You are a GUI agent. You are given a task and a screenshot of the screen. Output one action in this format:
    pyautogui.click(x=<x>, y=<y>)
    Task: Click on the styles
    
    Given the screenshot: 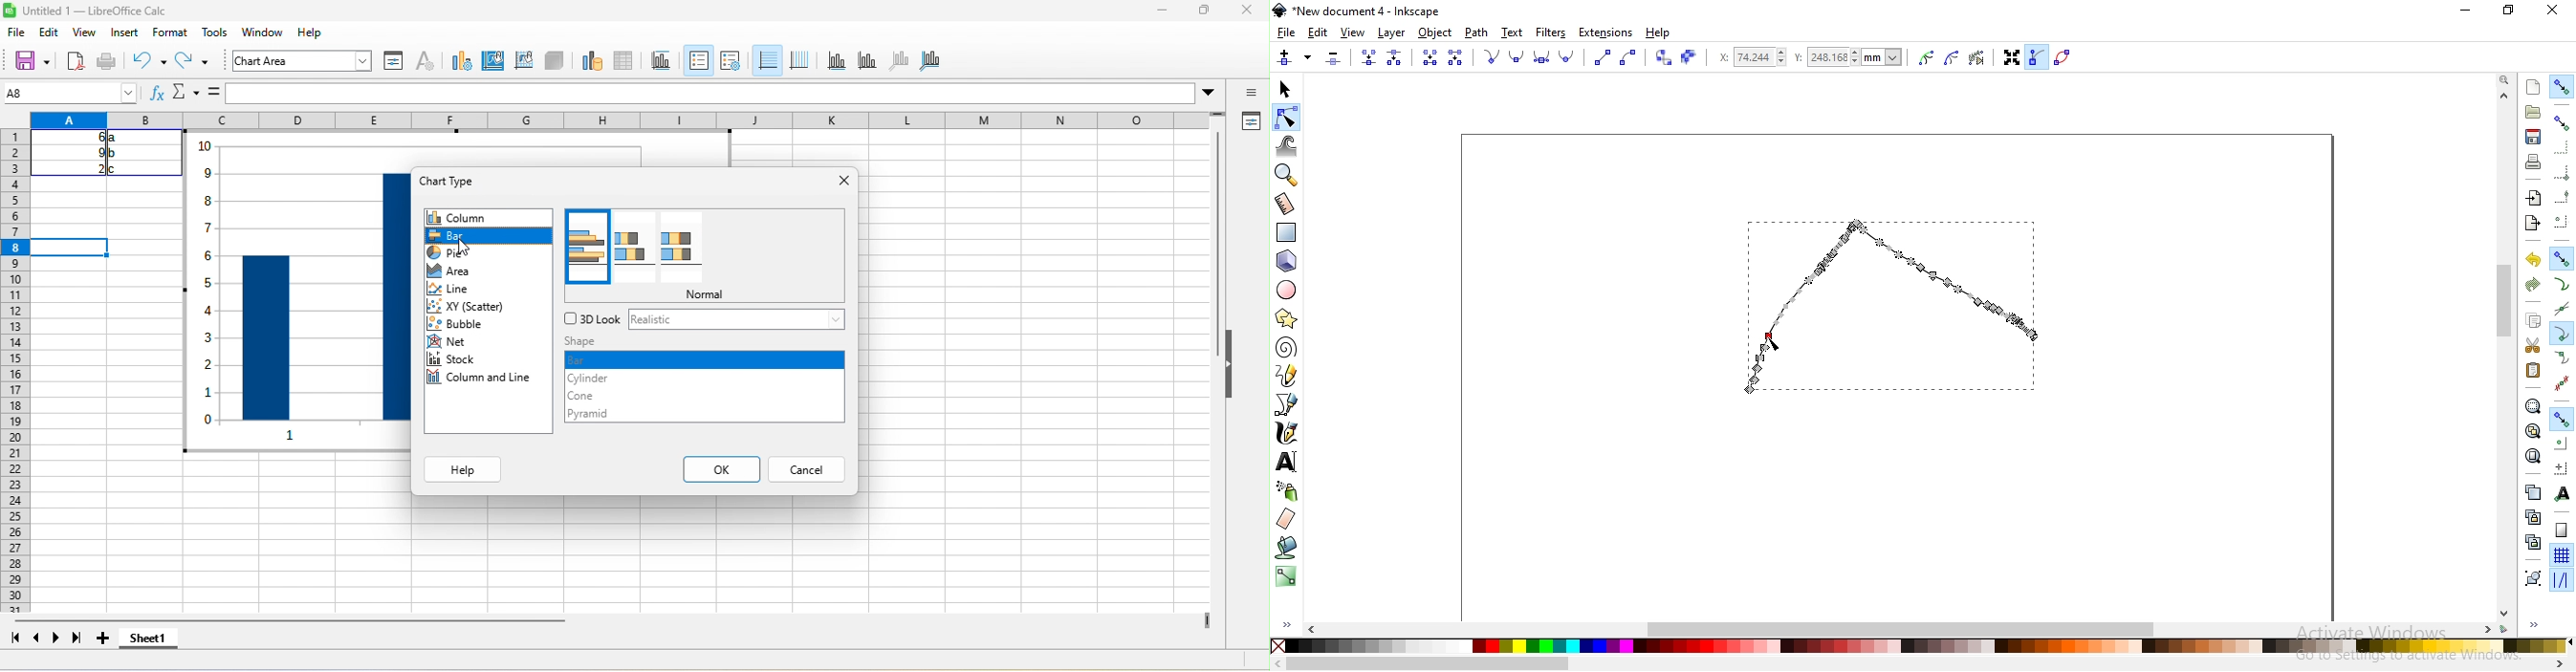 What is the action you would take?
    pyautogui.click(x=212, y=33)
    